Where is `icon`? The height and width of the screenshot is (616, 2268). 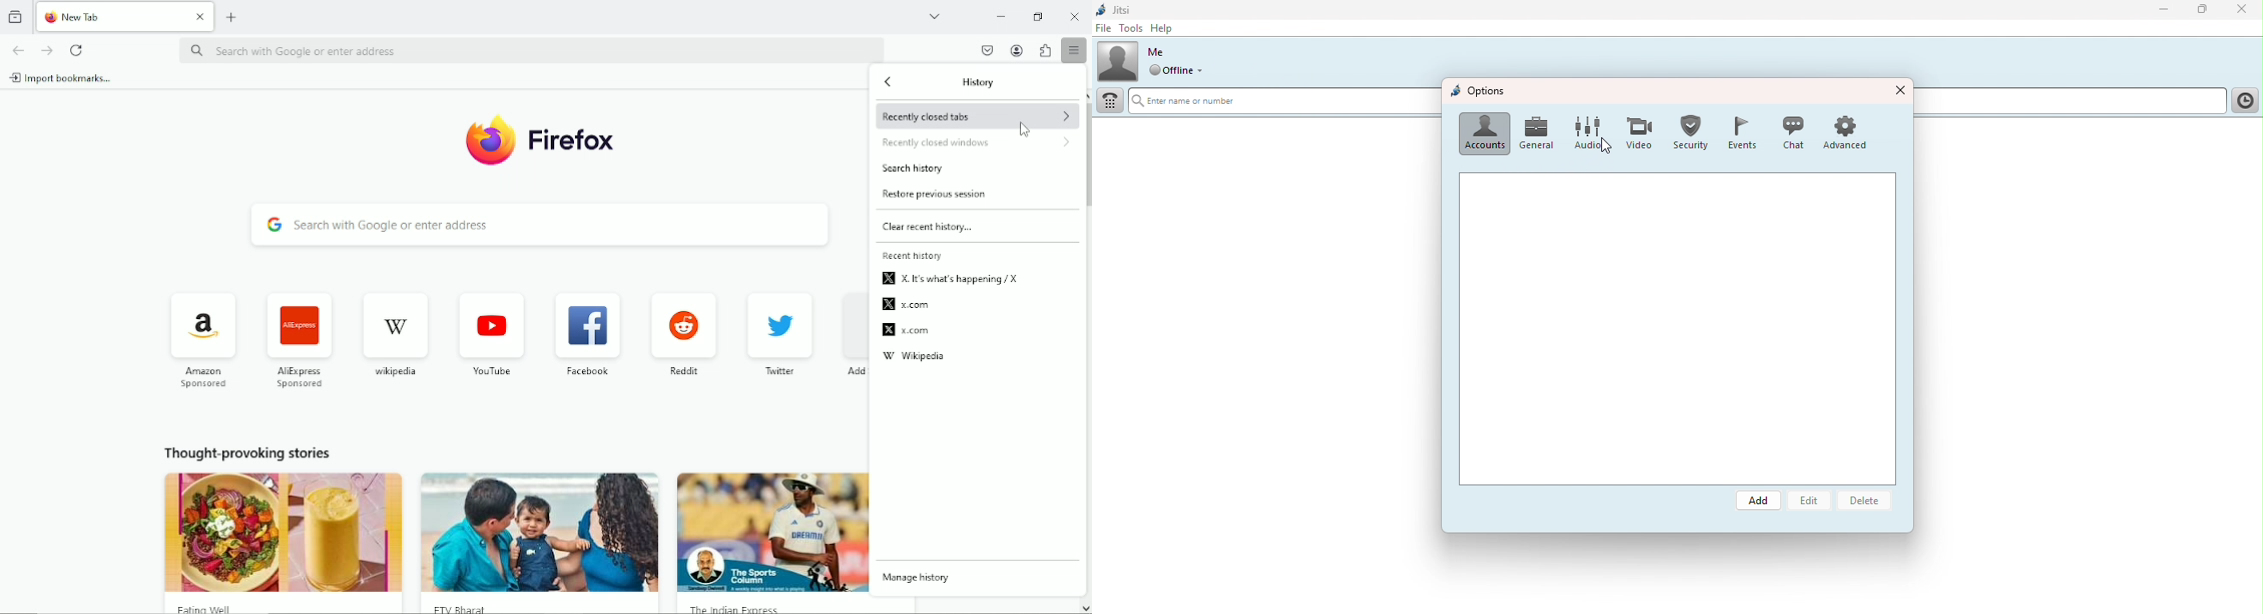 icon is located at coordinates (198, 328).